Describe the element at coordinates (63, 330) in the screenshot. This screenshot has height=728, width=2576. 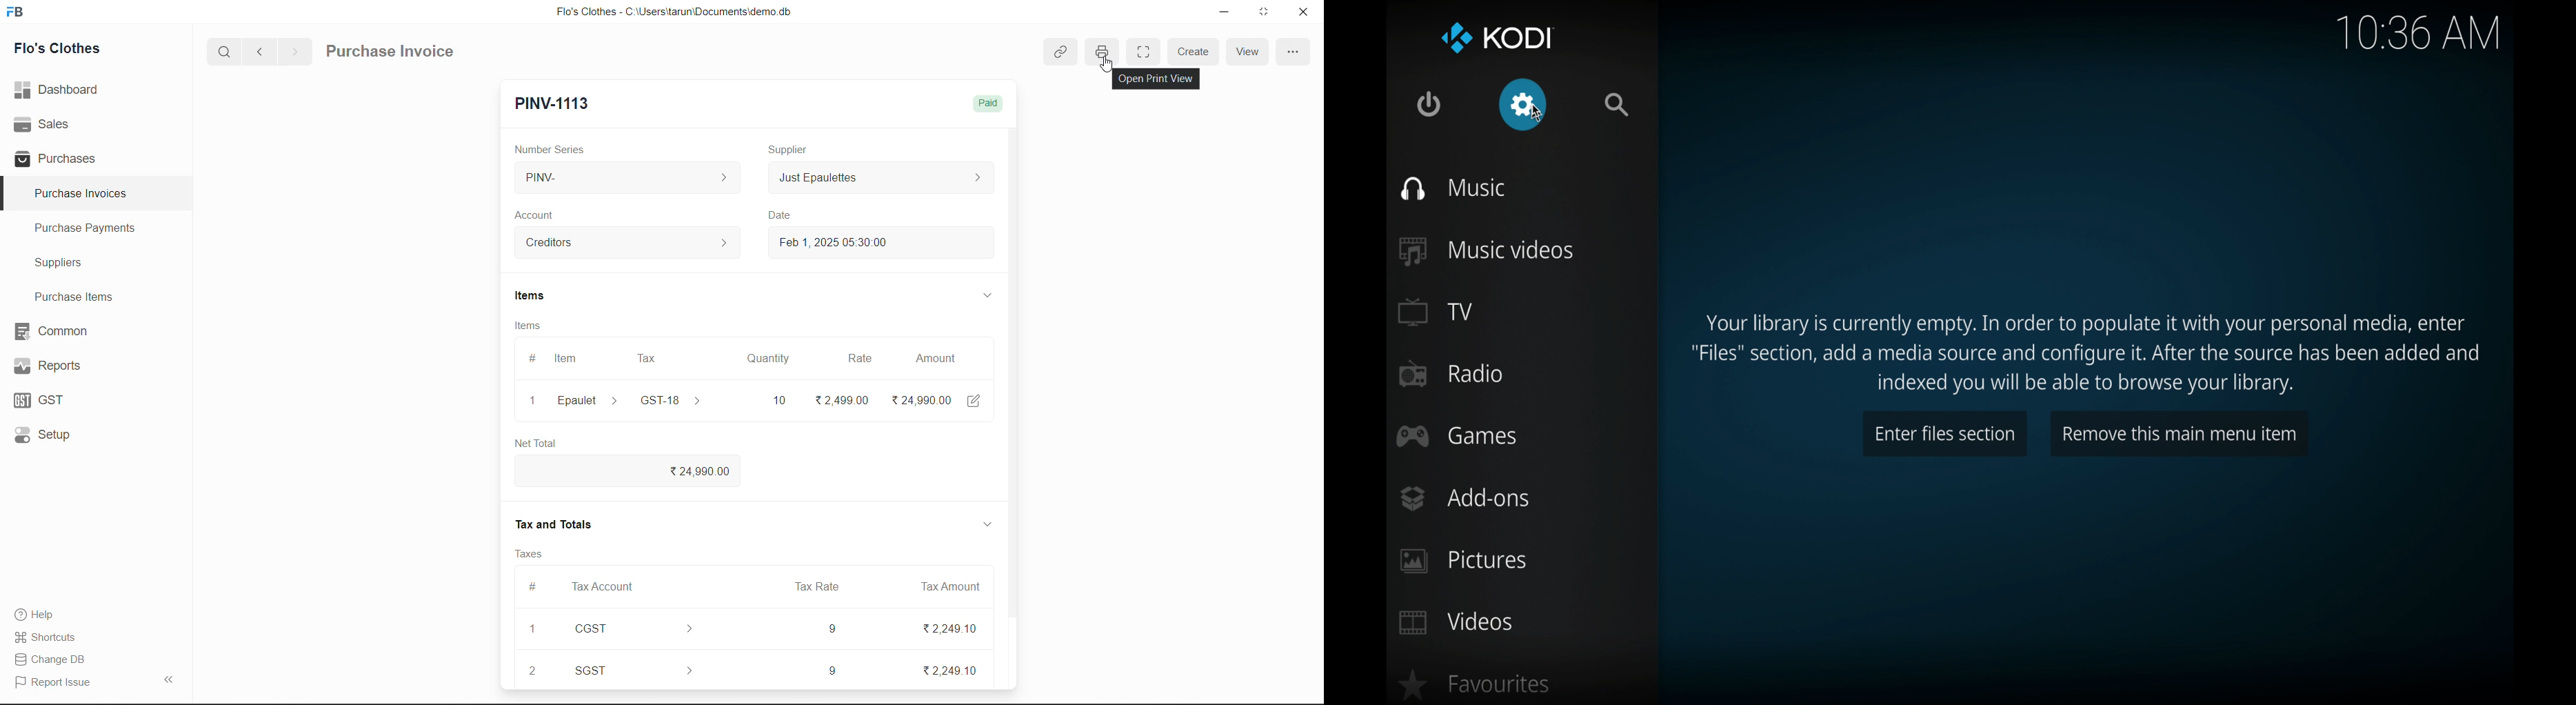
I see `Common` at that location.